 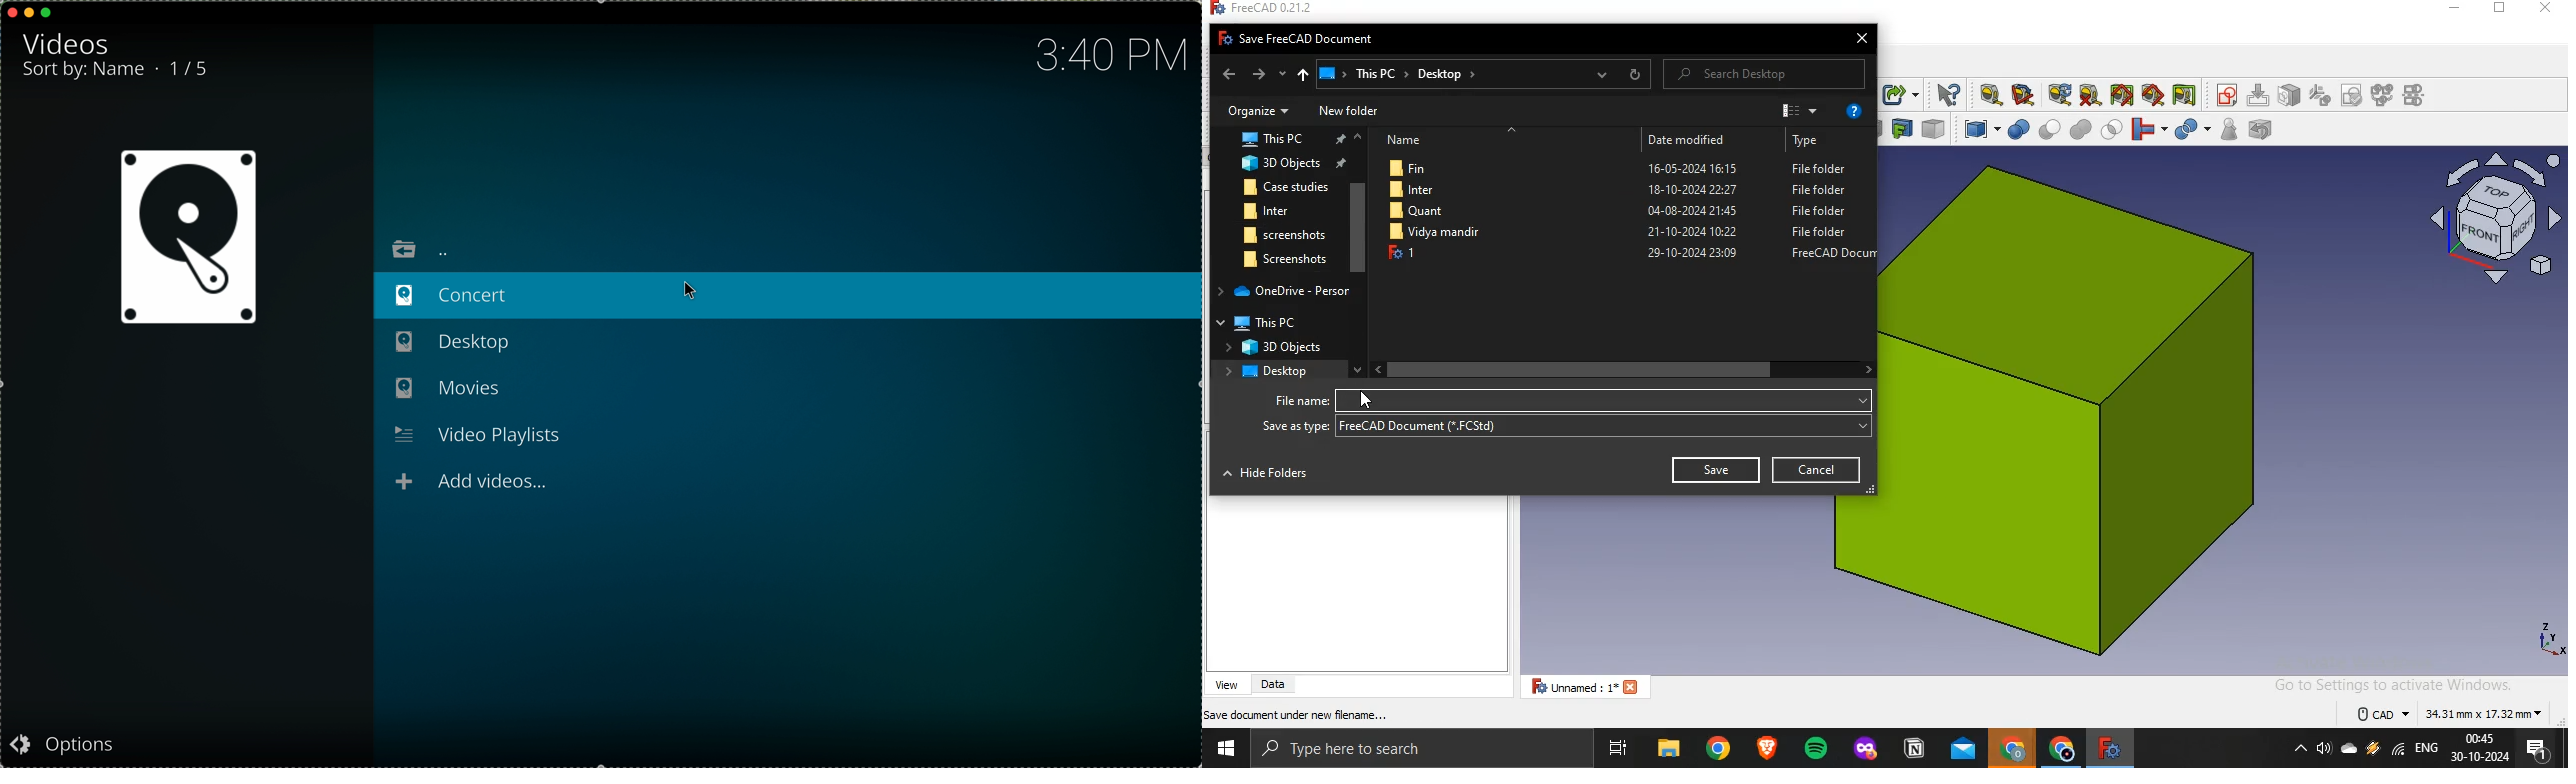 What do you see at coordinates (68, 42) in the screenshot?
I see `videos` at bounding box center [68, 42].